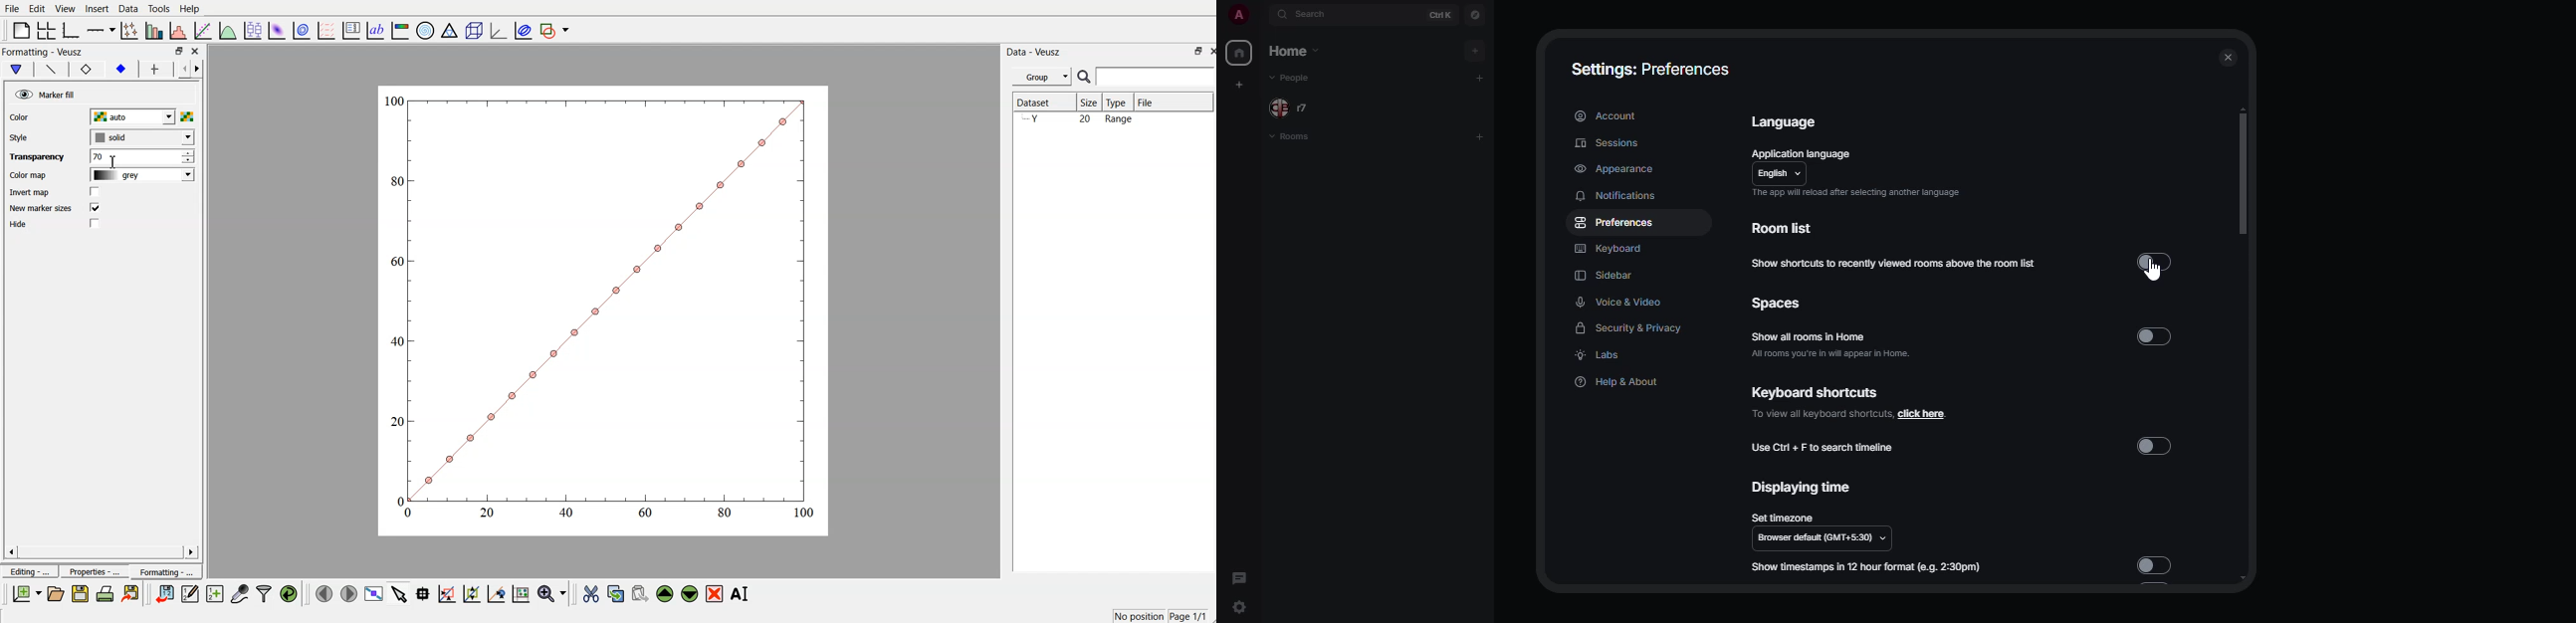 The image size is (2576, 644). Describe the element at coordinates (29, 570) in the screenshot. I see `Editing` at that location.